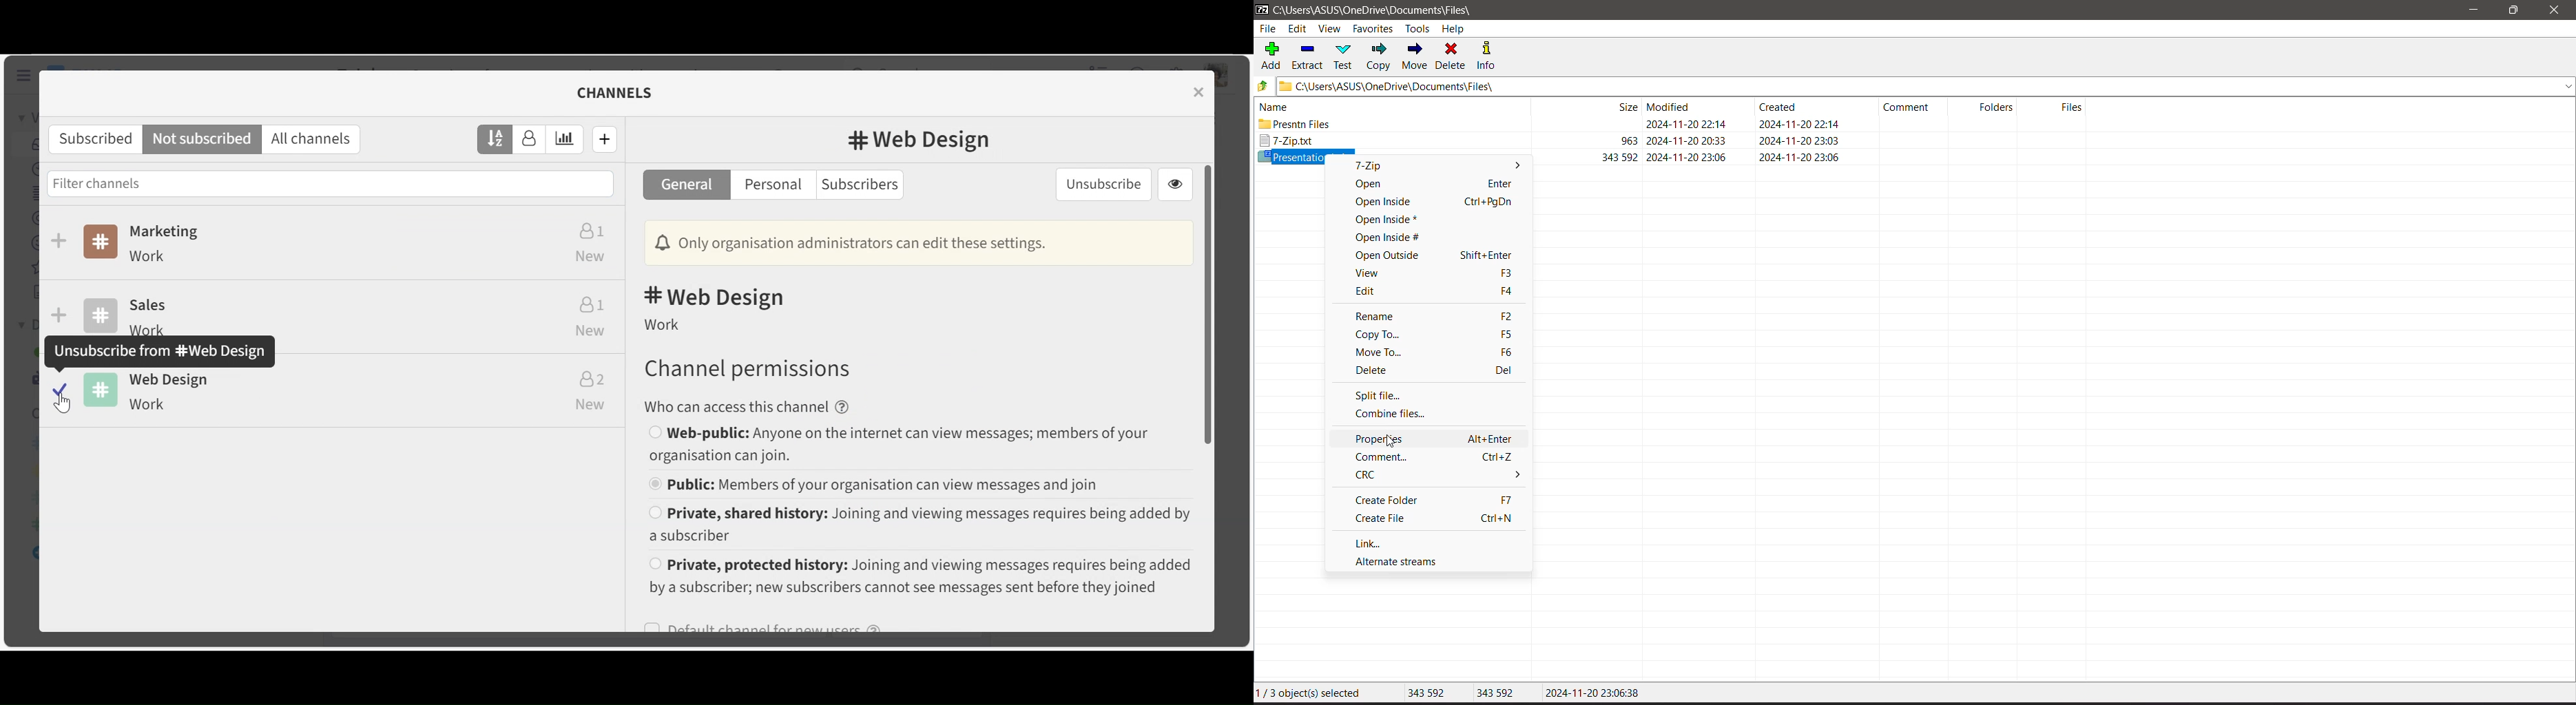 Image resolution: width=2576 pixels, height=728 pixels. What do you see at coordinates (1196, 91) in the screenshot?
I see `Close` at bounding box center [1196, 91].